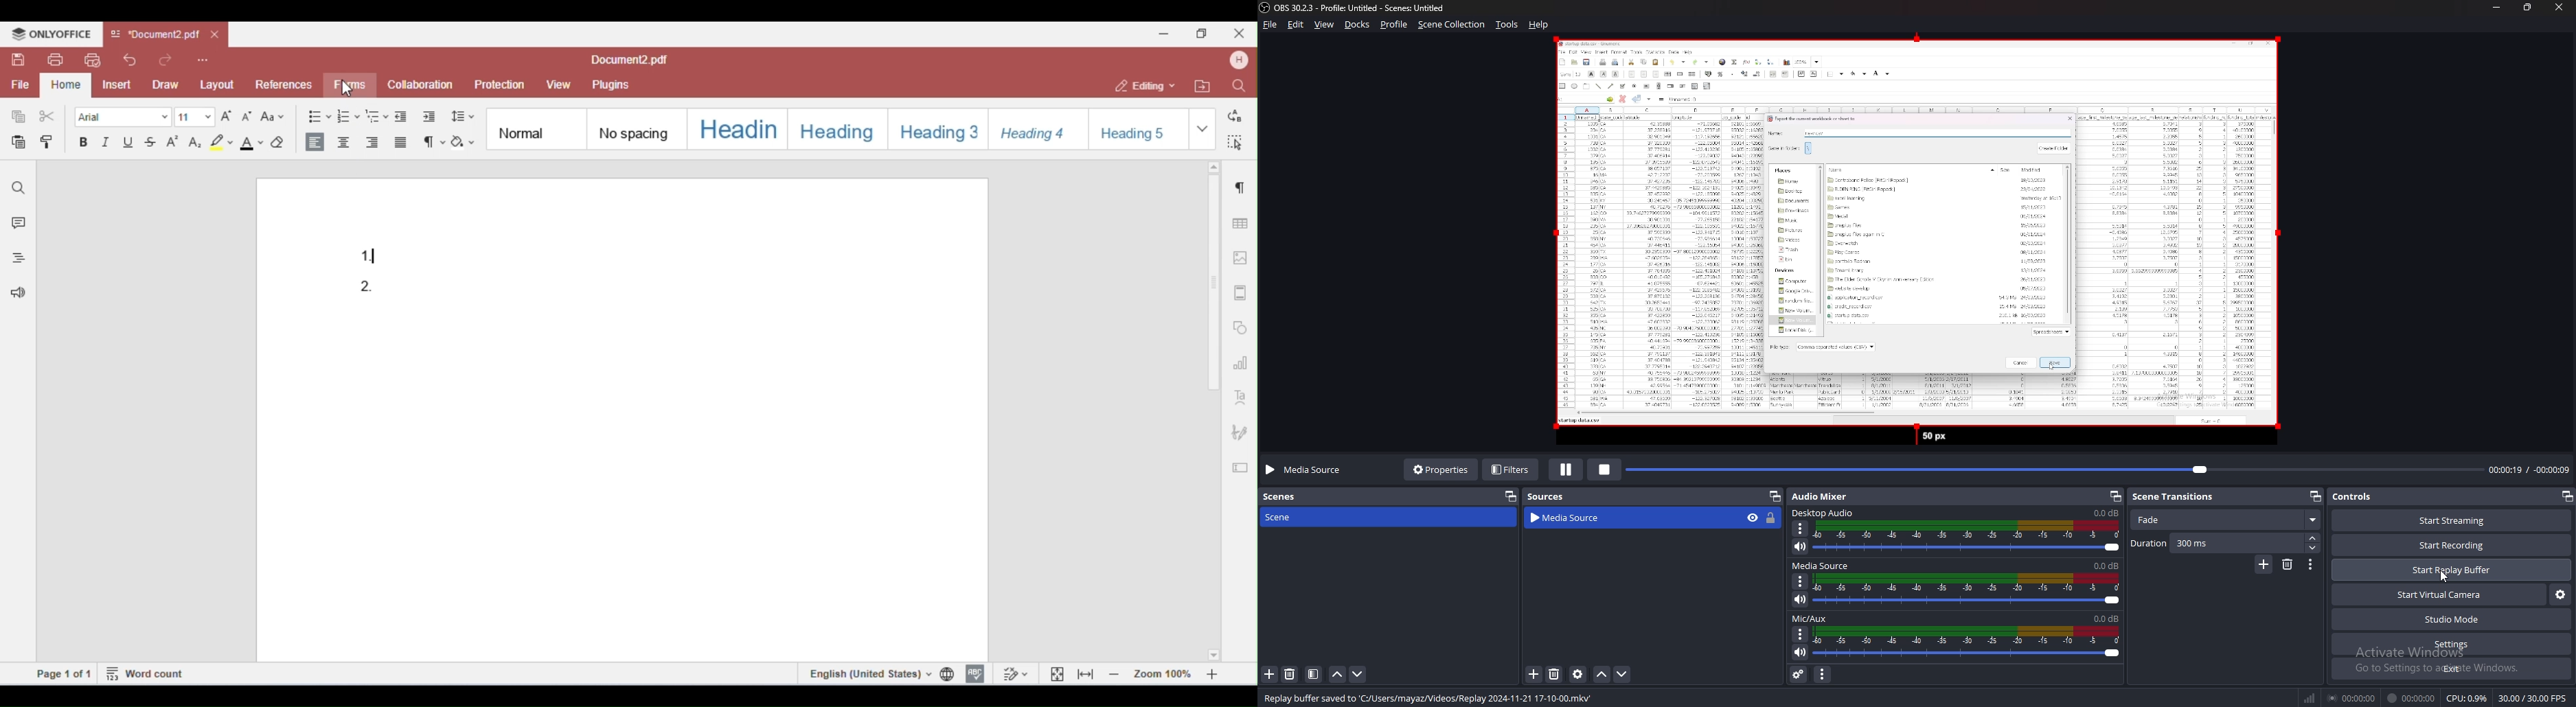  What do you see at coordinates (1307, 470) in the screenshot?
I see `media source` at bounding box center [1307, 470].